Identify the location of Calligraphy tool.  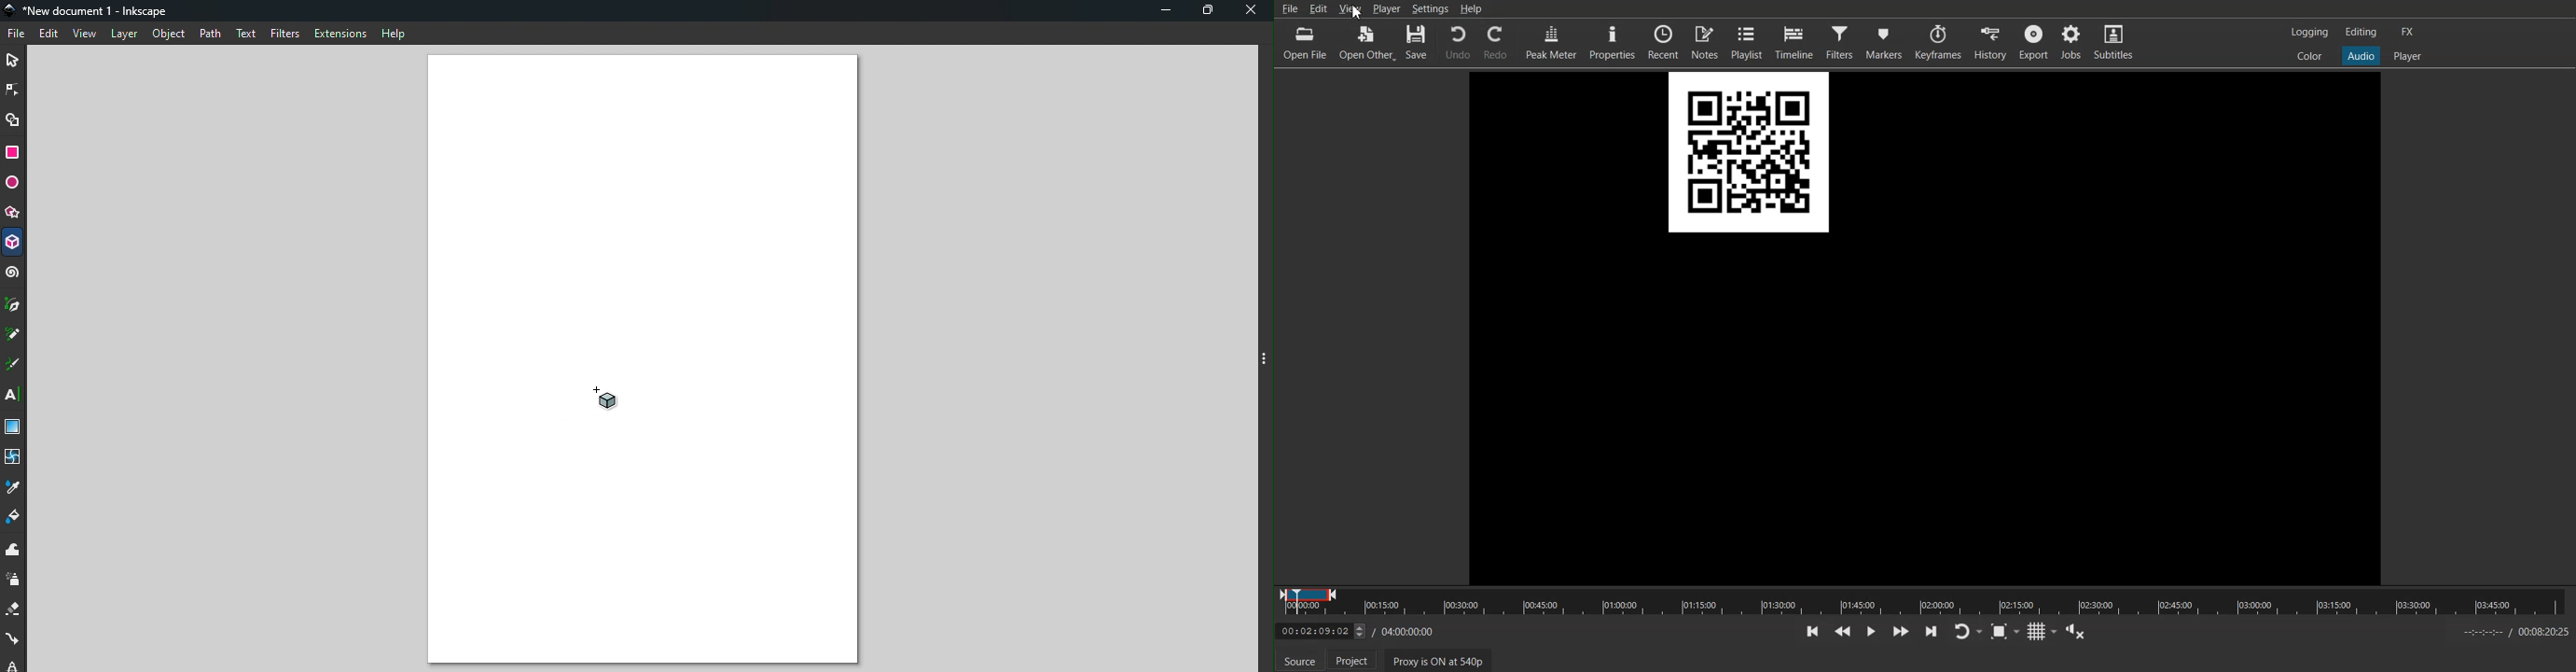
(15, 366).